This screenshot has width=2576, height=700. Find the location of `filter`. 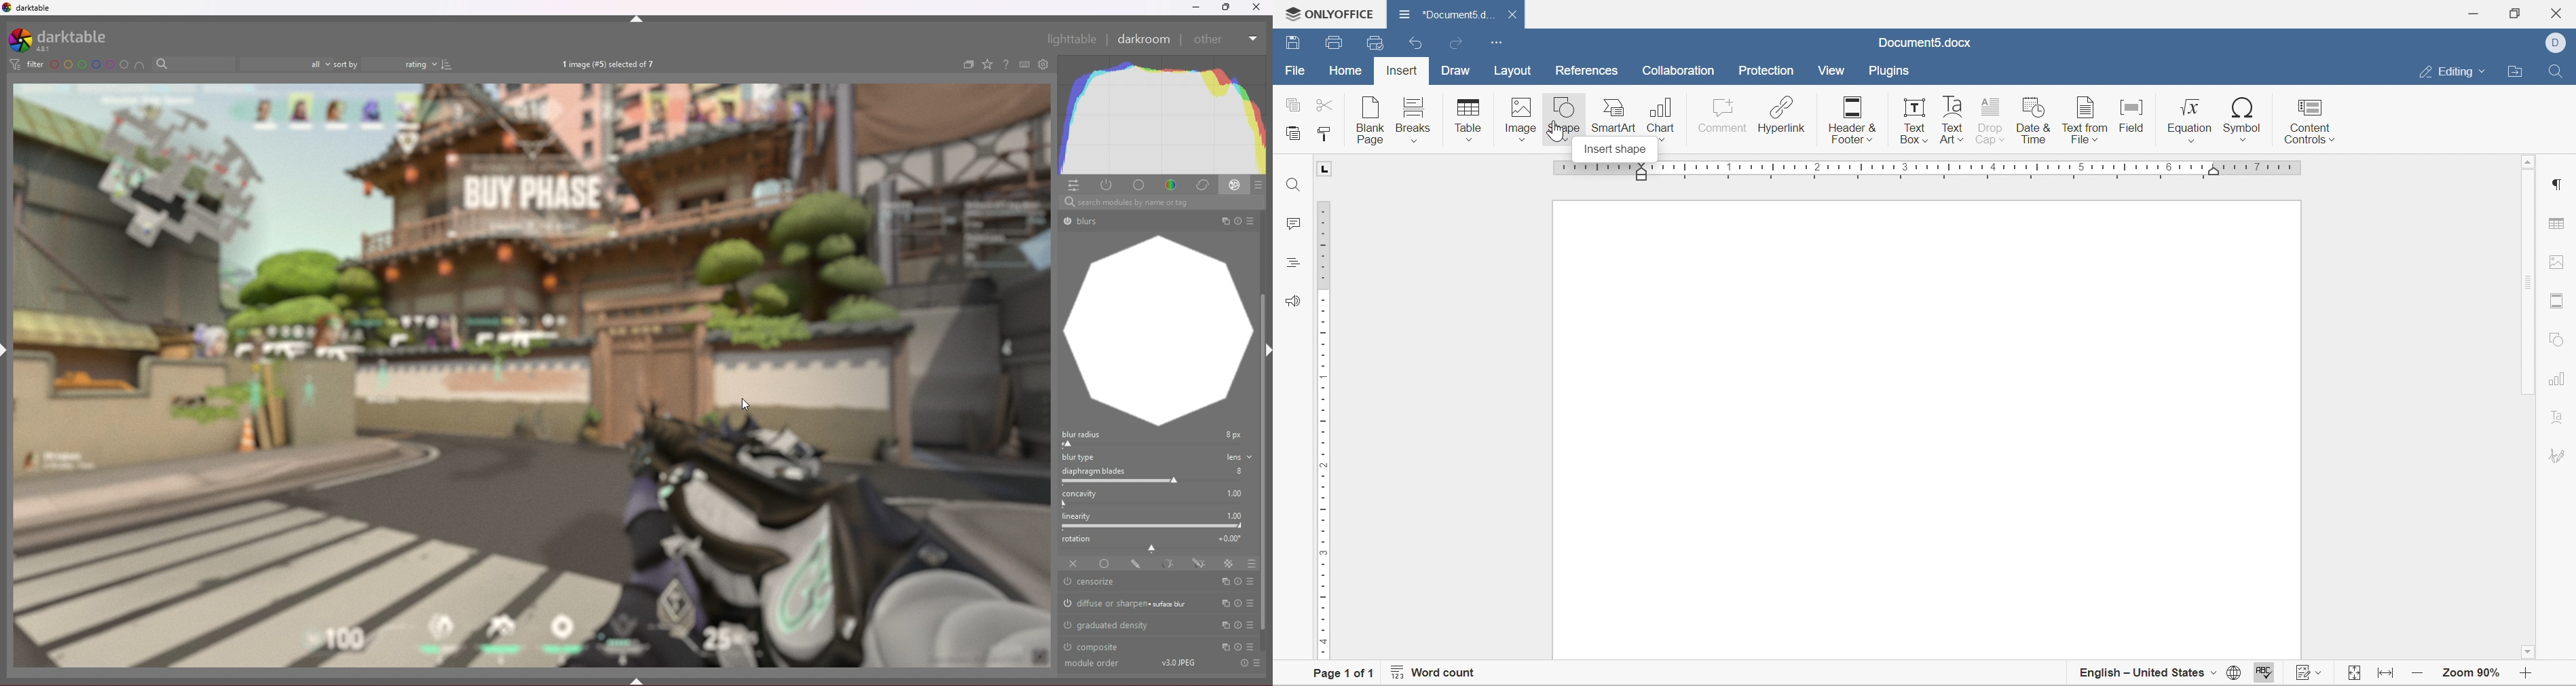

filter is located at coordinates (27, 64).